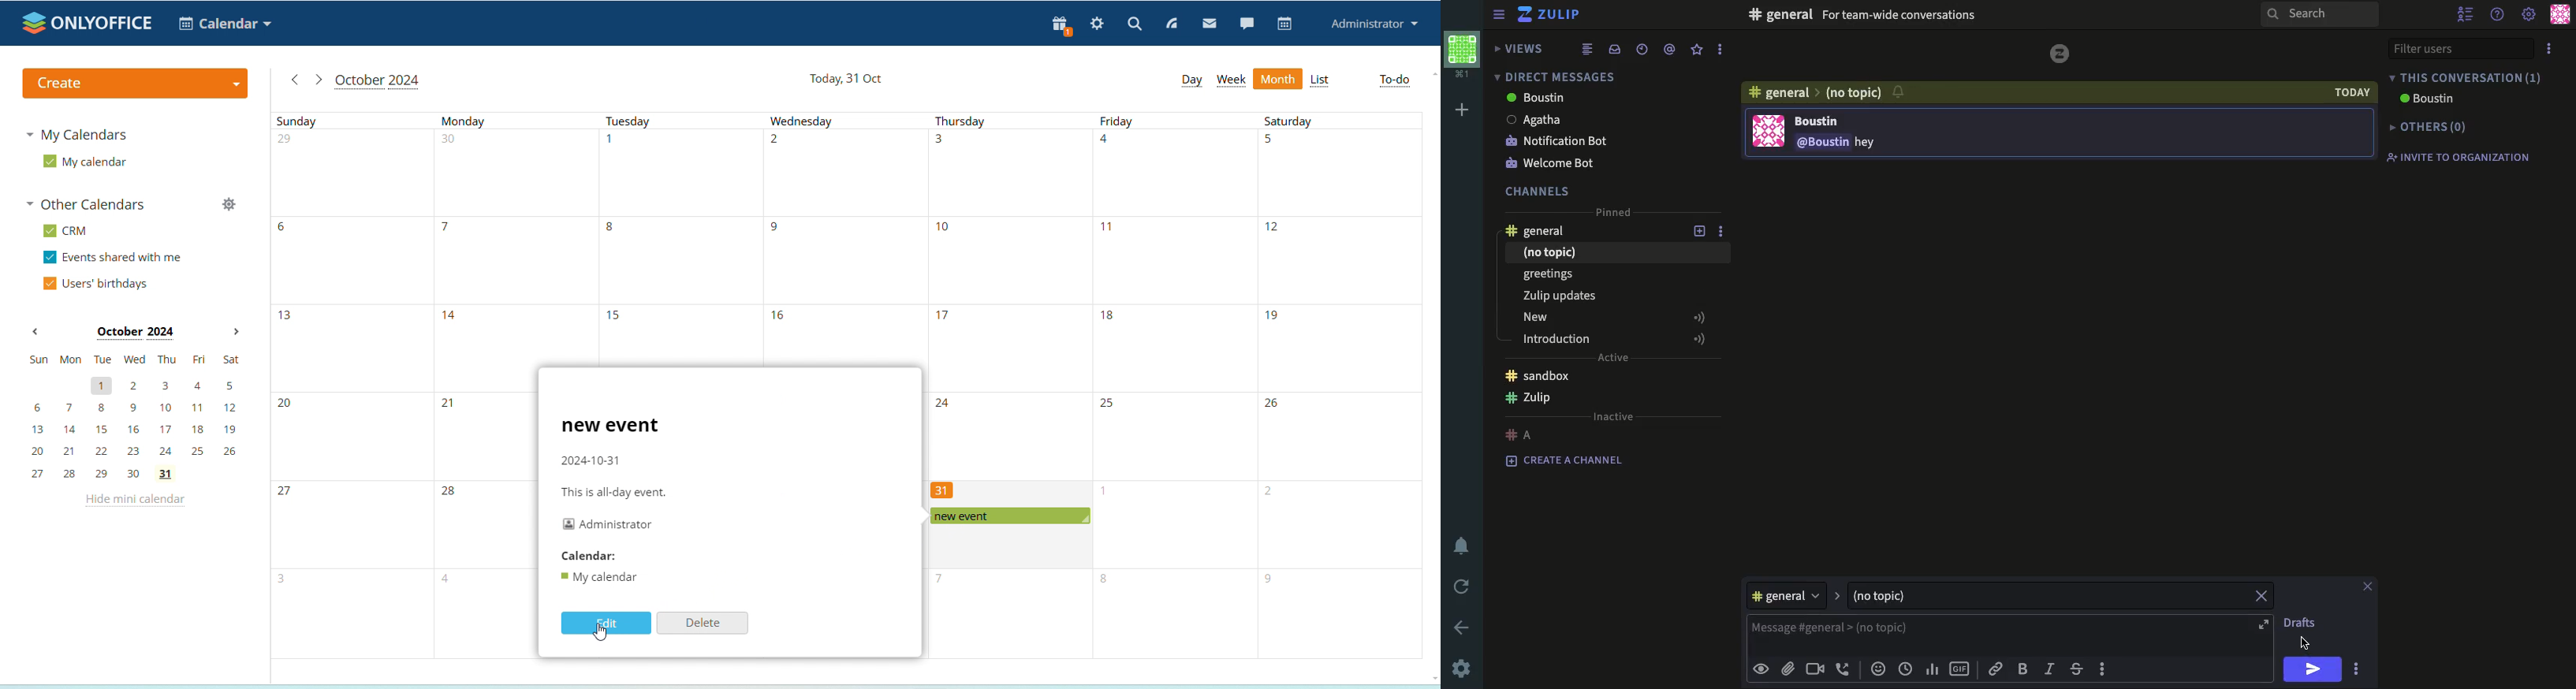 The height and width of the screenshot is (700, 2576). I want to click on Zulip, so click(1530, 398).